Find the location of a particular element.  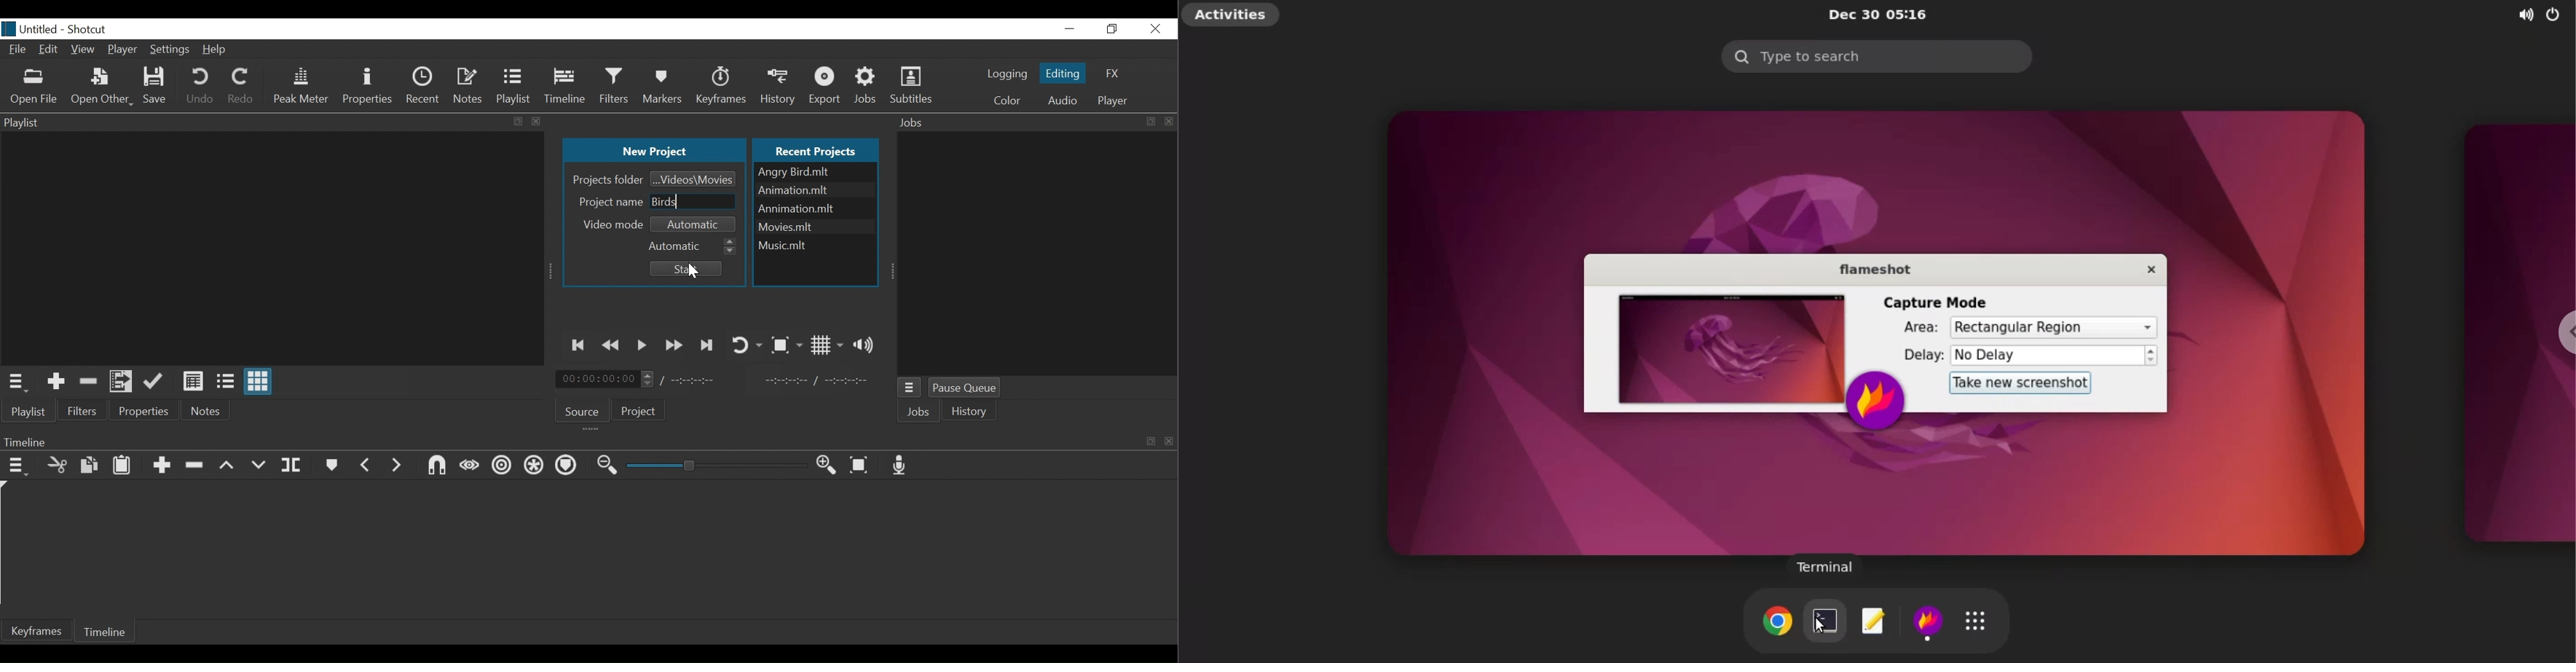

Zoom Timeline in is located at coordinates (826, 465).